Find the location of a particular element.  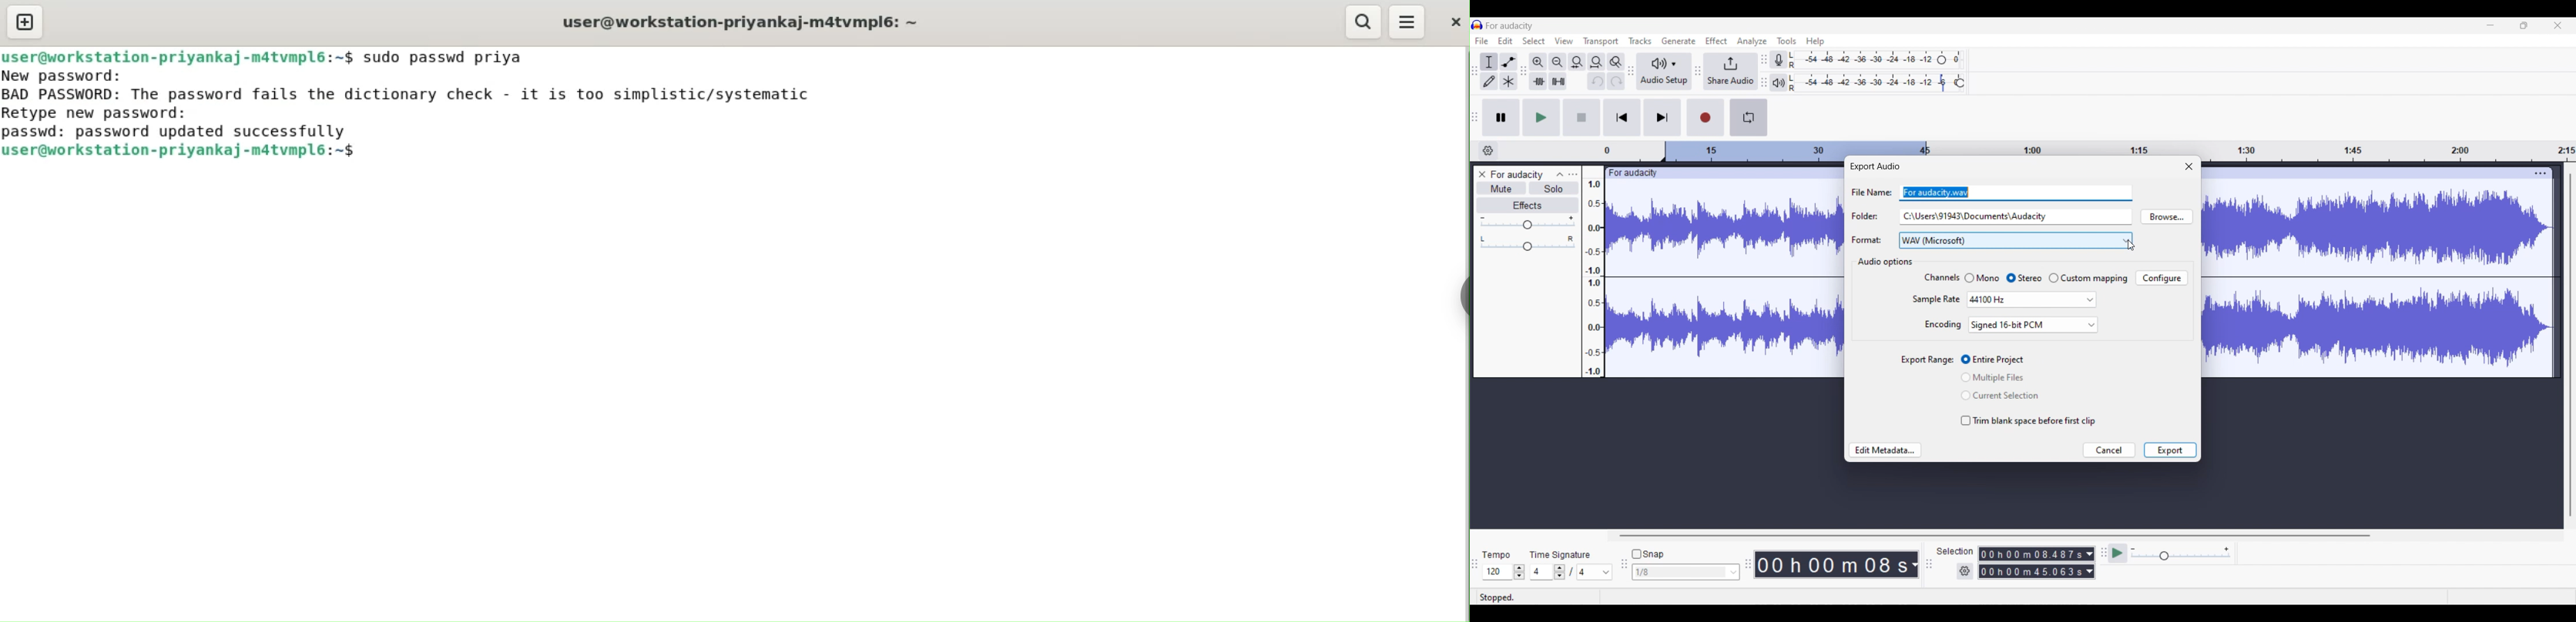

Toggle for 'Entire Project' is located at coordinates (2001, 360).